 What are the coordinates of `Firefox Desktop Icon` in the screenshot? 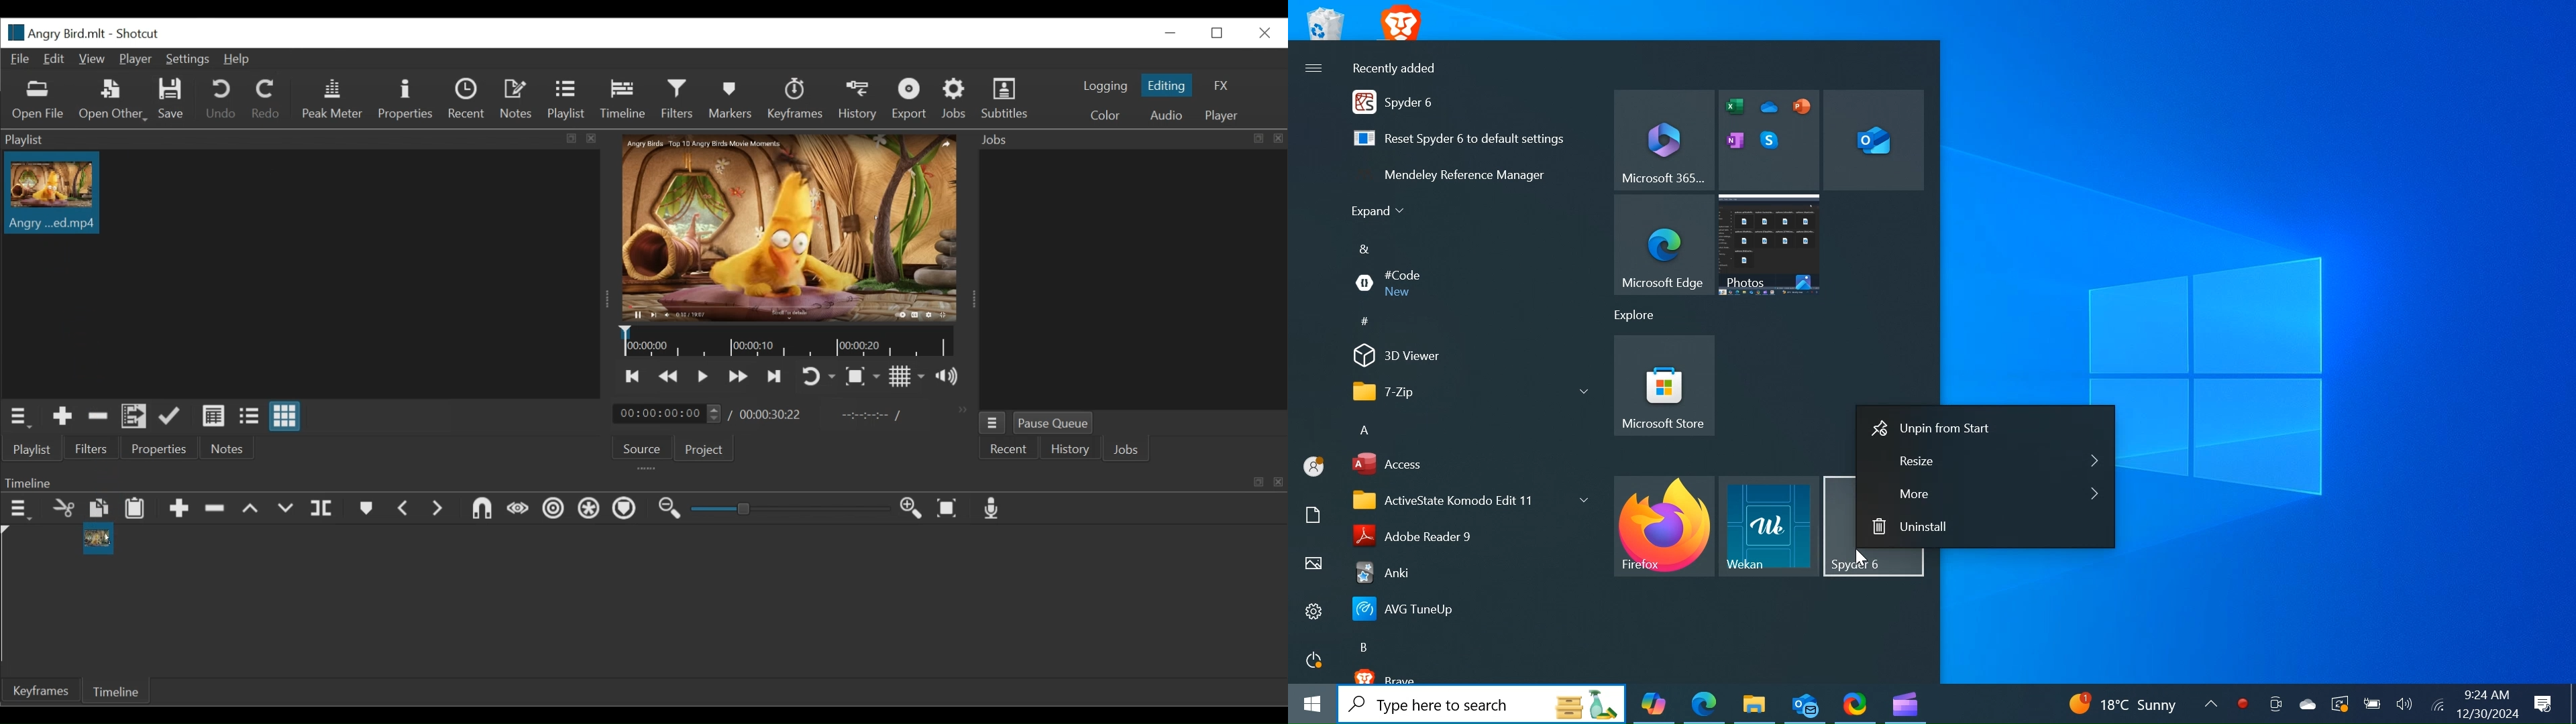 It's located at (1664, 524).